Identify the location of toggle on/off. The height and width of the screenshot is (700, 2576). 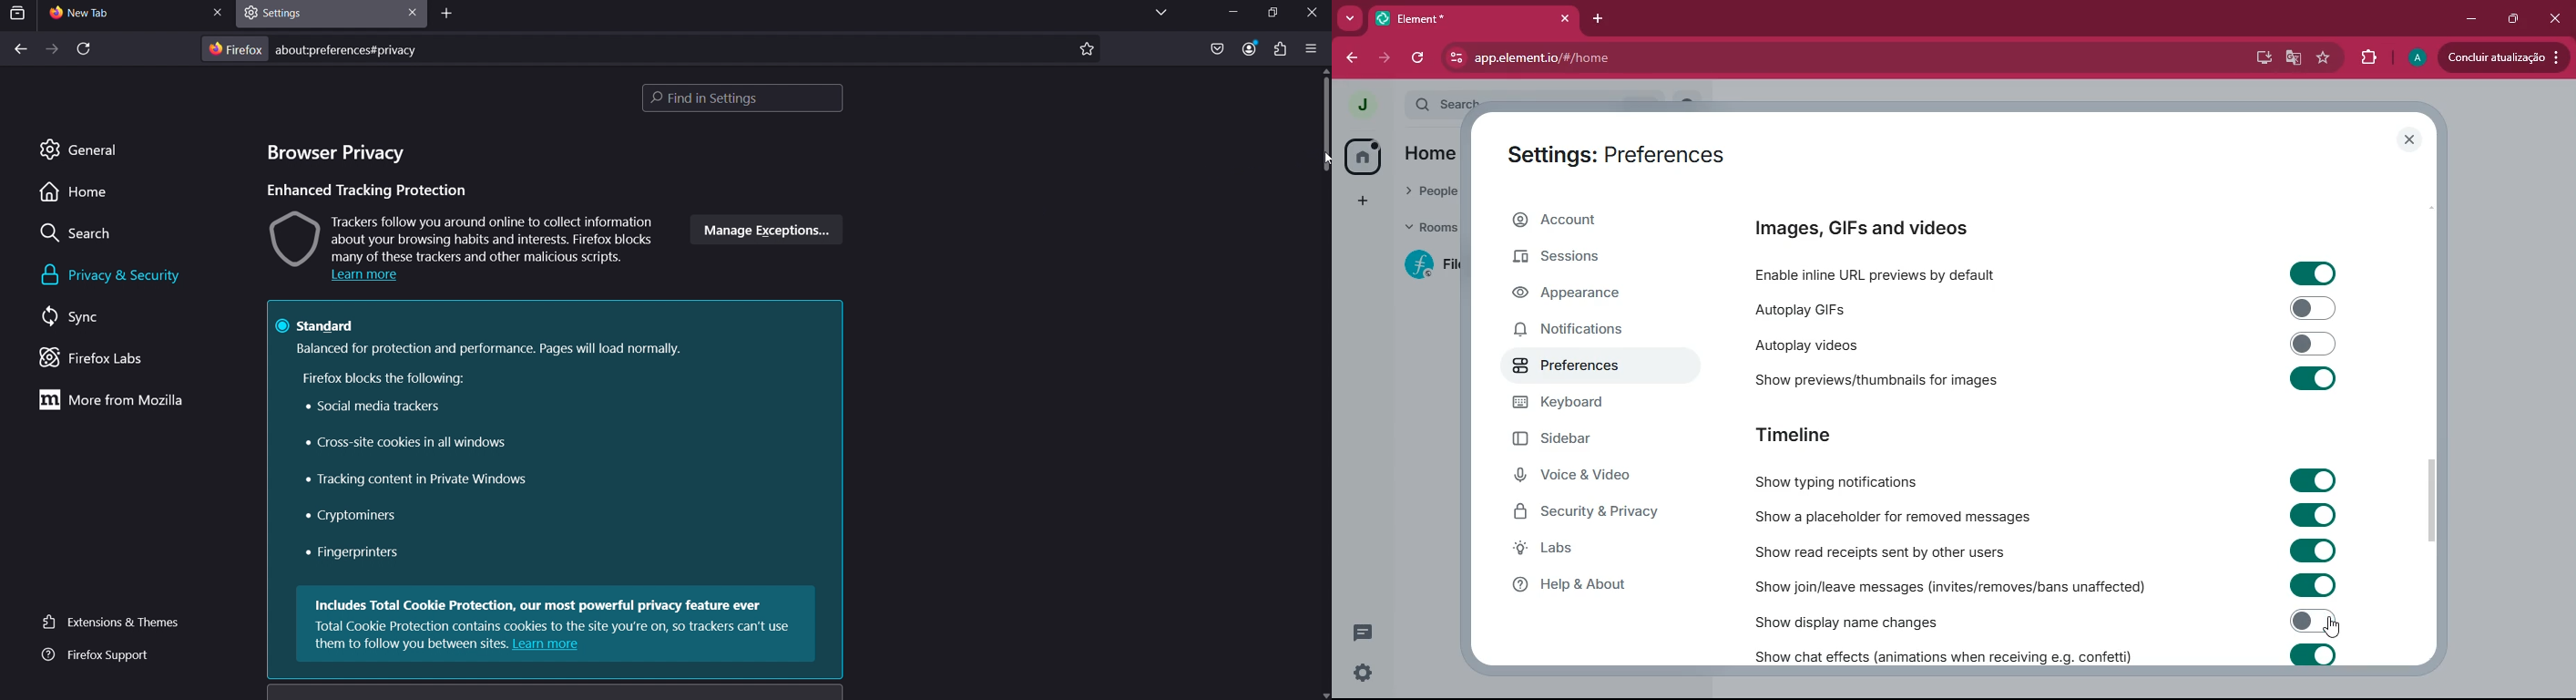
(2315, 480).